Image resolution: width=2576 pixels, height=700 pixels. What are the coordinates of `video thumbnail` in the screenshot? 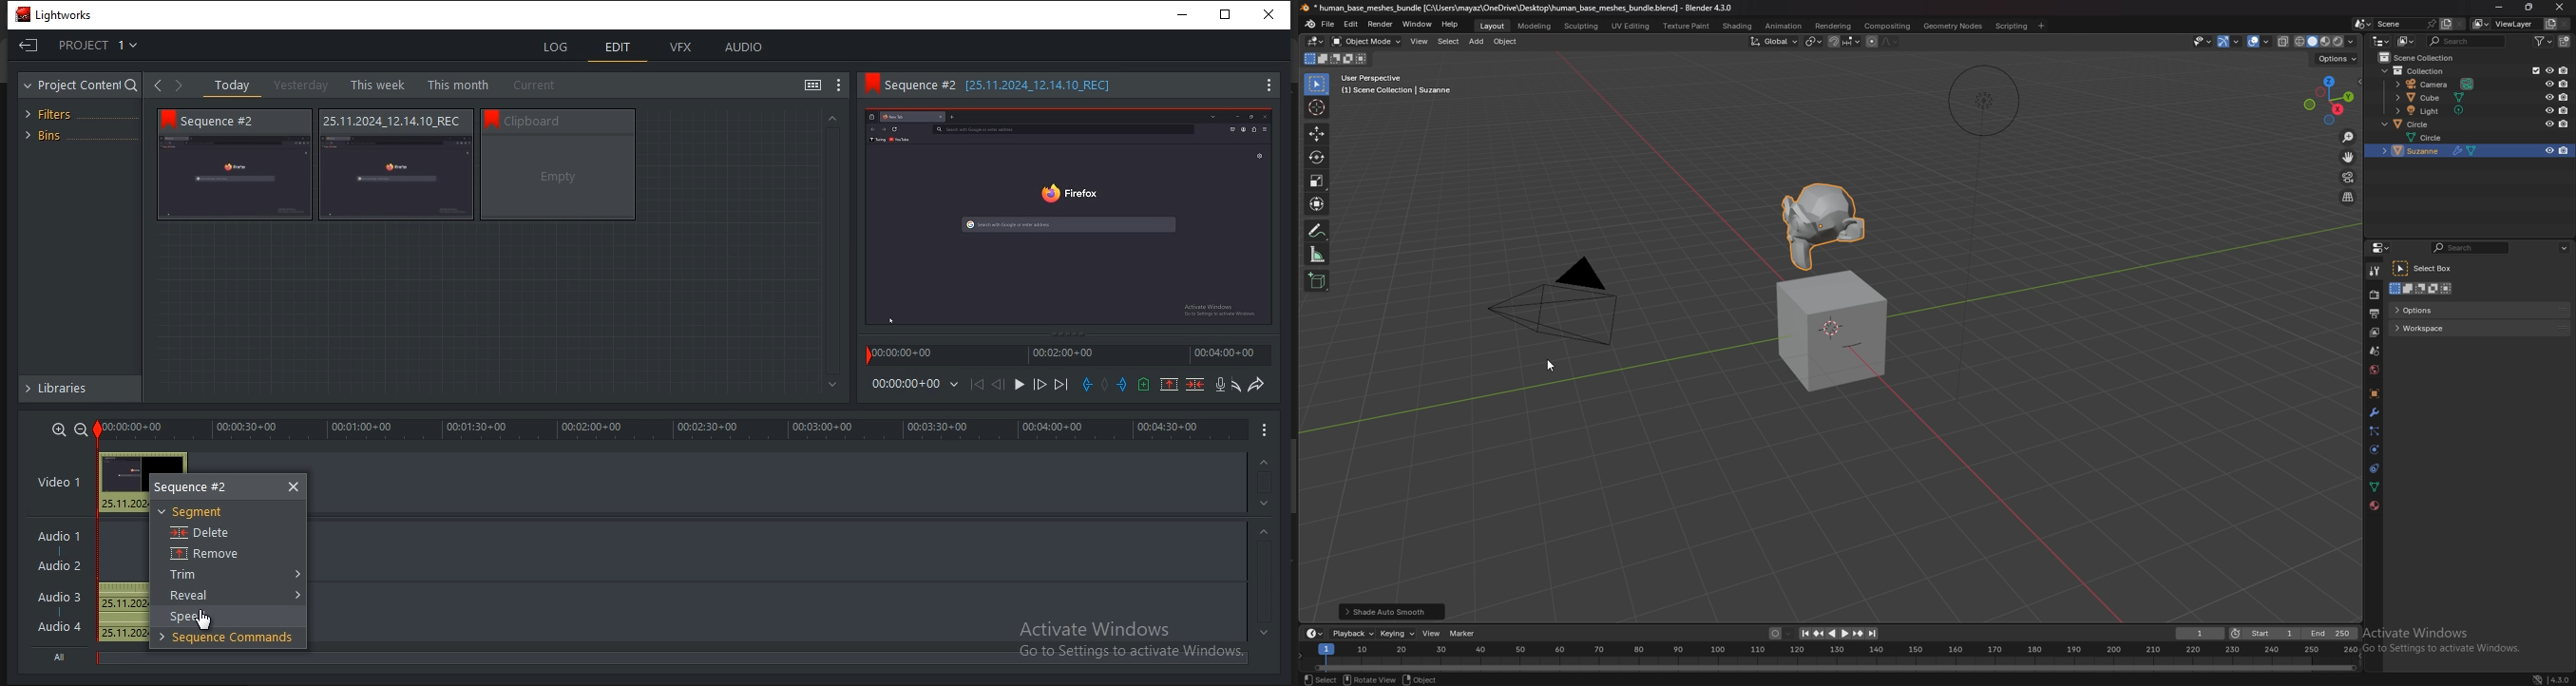 It's located at (237, 177).